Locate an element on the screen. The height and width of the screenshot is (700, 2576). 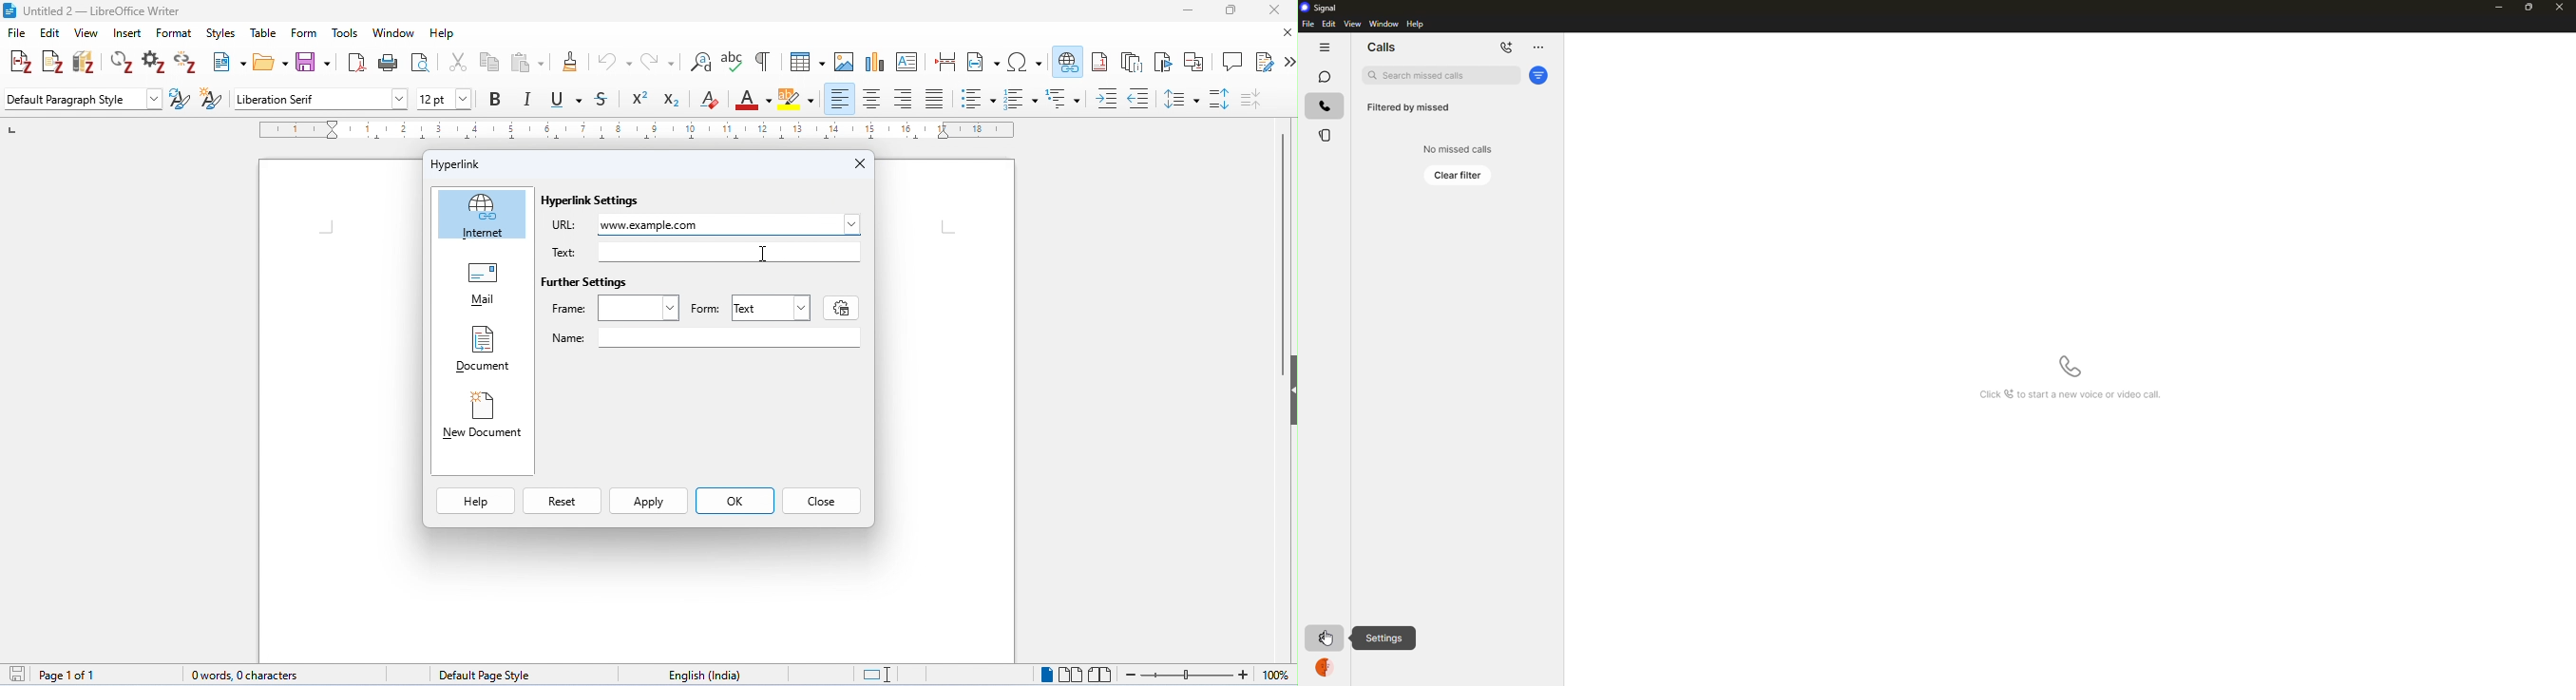
strikethrough is located at coordinates (602, 99).